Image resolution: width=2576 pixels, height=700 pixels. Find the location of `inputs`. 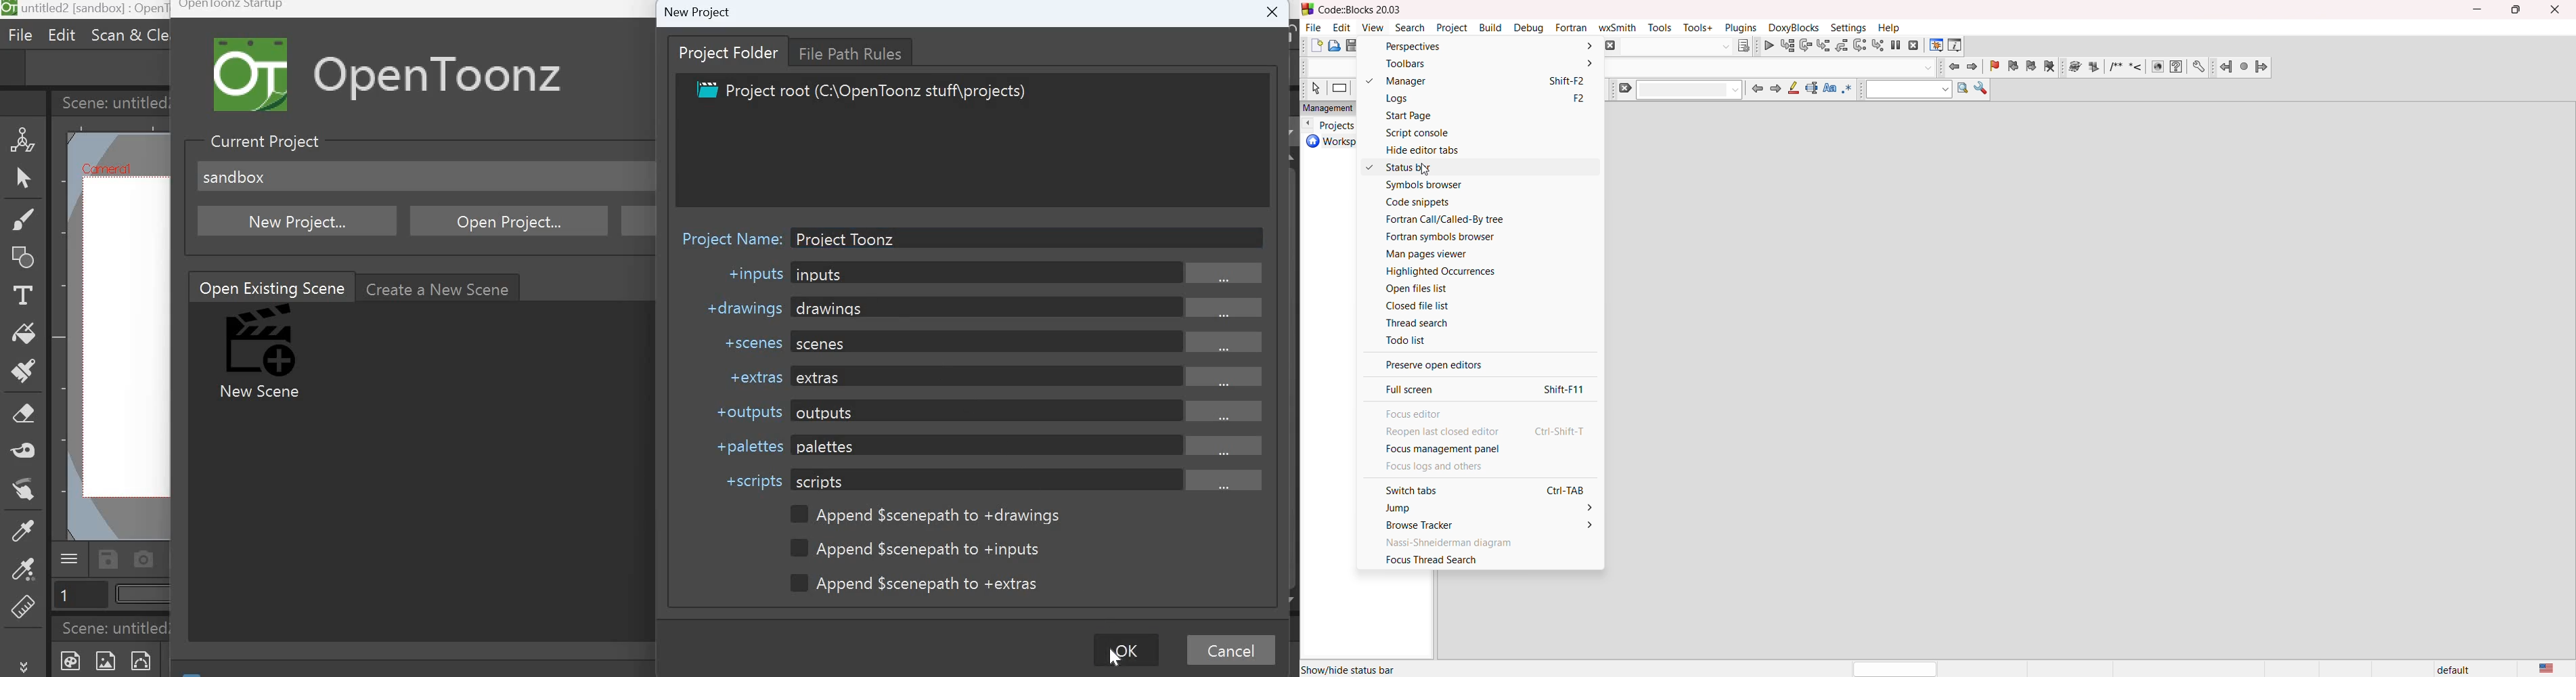

inputs is located at coordinates (1029, 274).